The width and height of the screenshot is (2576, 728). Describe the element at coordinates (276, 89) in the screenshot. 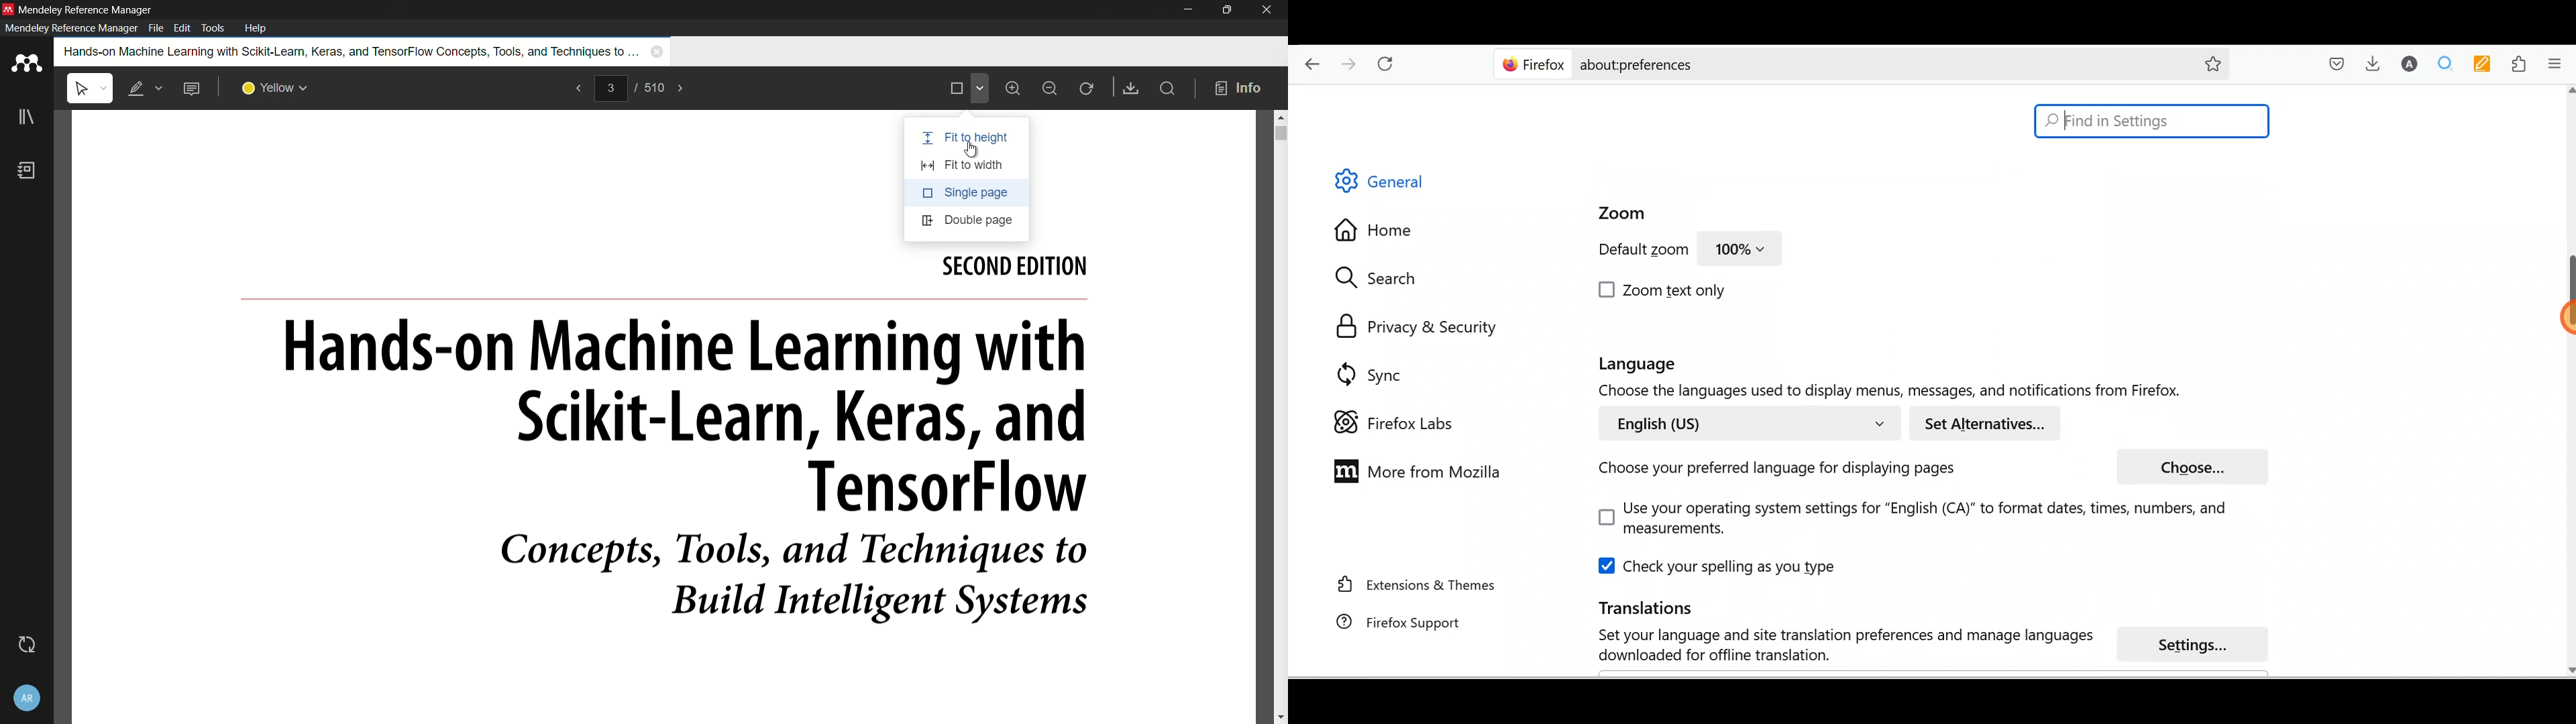

I see `text highlight color` at that location.